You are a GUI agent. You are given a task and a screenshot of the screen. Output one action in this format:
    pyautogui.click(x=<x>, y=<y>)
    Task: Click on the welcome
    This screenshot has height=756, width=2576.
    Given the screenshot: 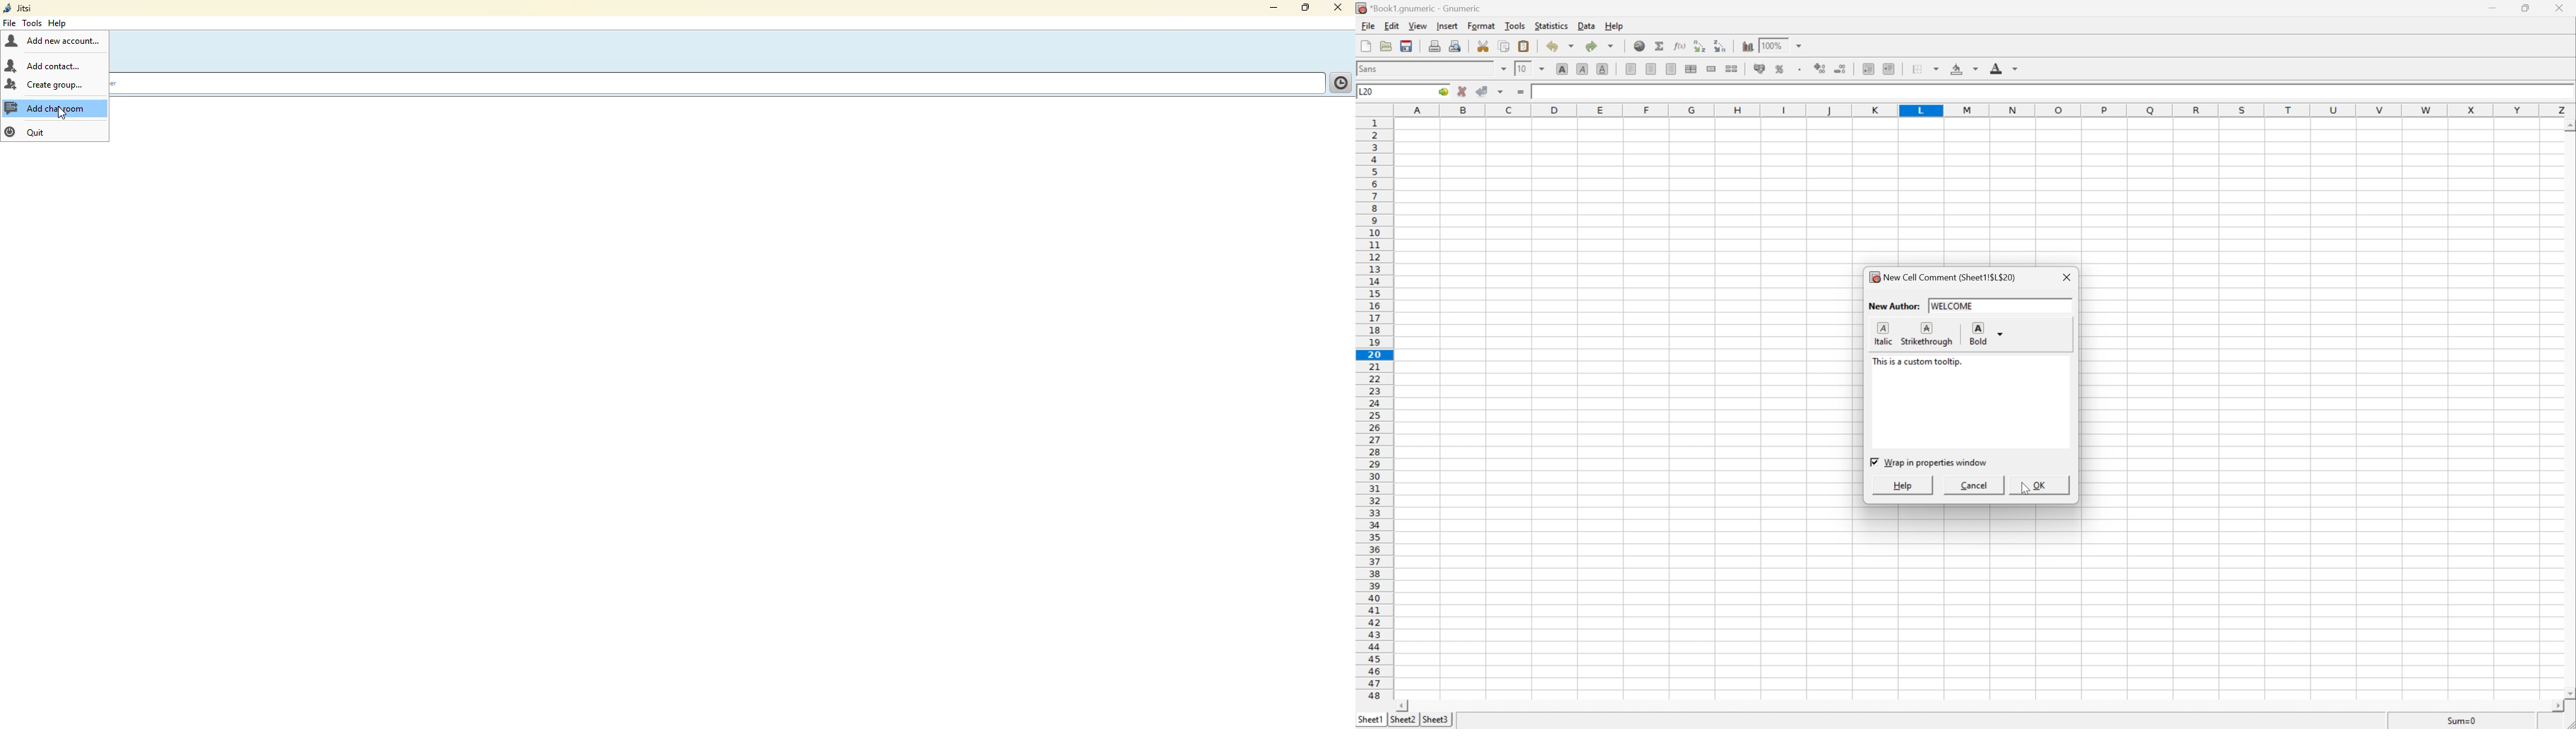 What is the action you would take?
    pyautogui.click(x=1952, y=305)
    